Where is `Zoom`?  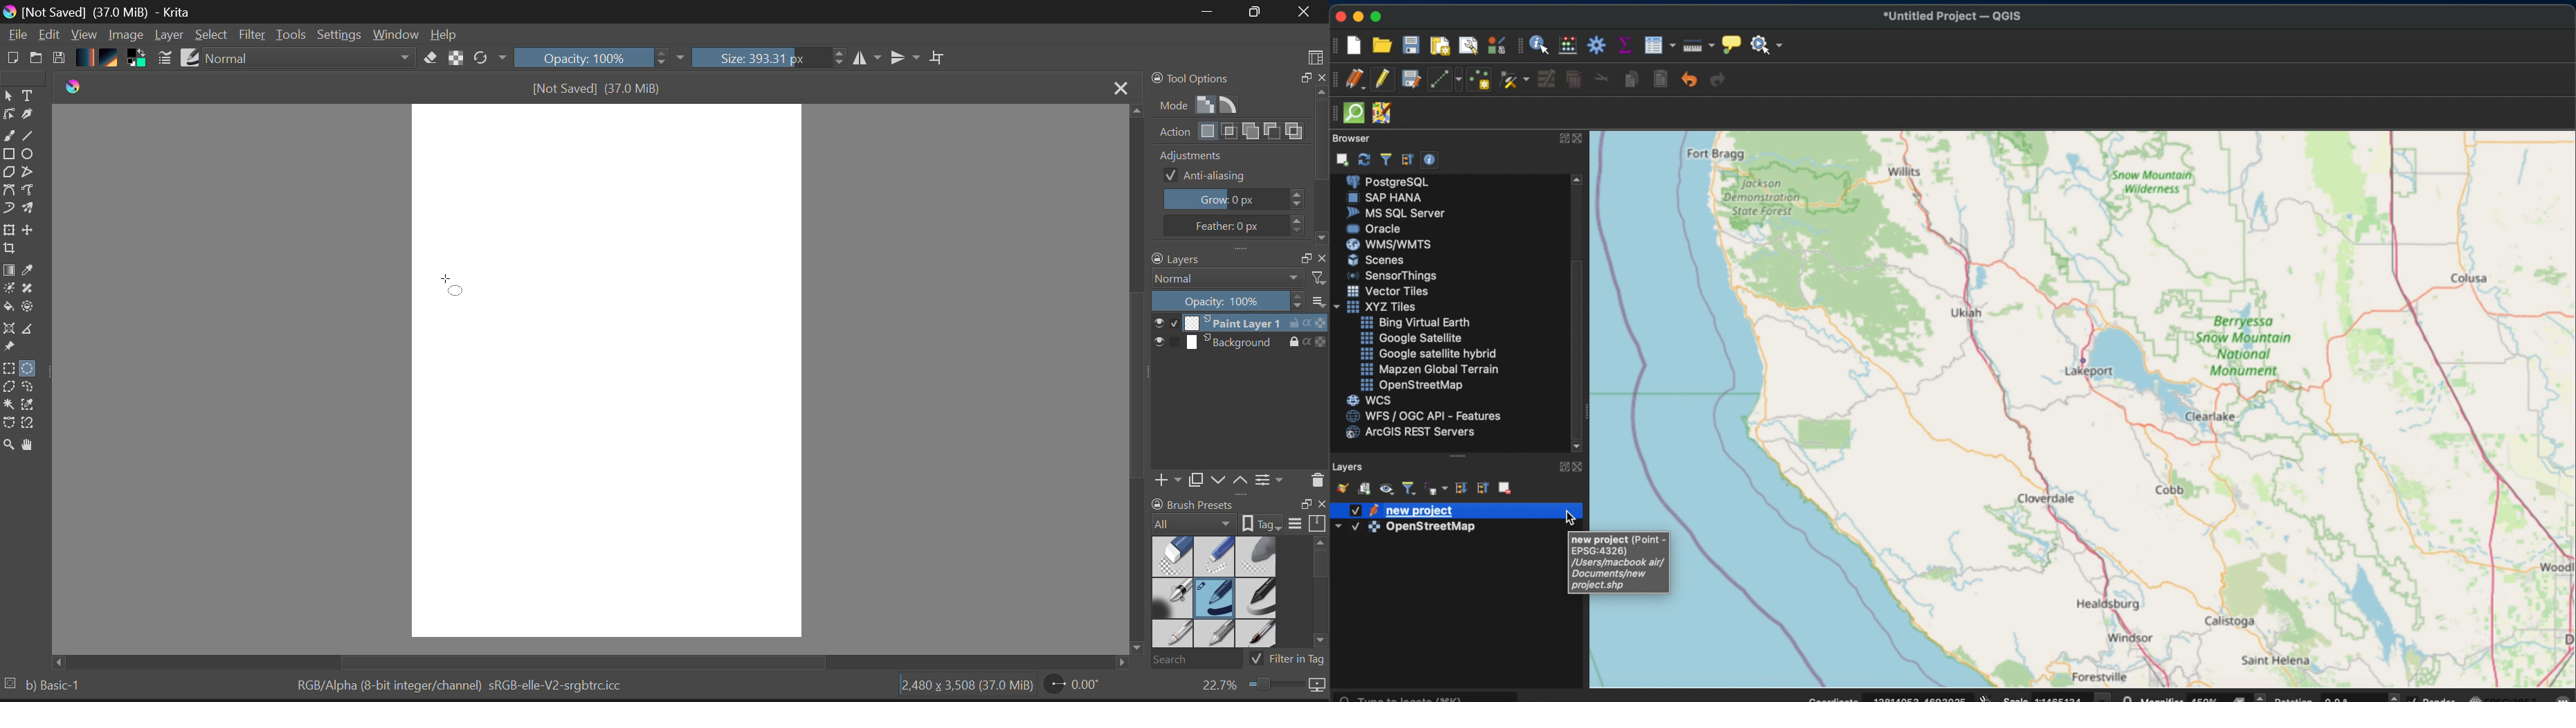 Zoom is located at coordinates (8, 443).